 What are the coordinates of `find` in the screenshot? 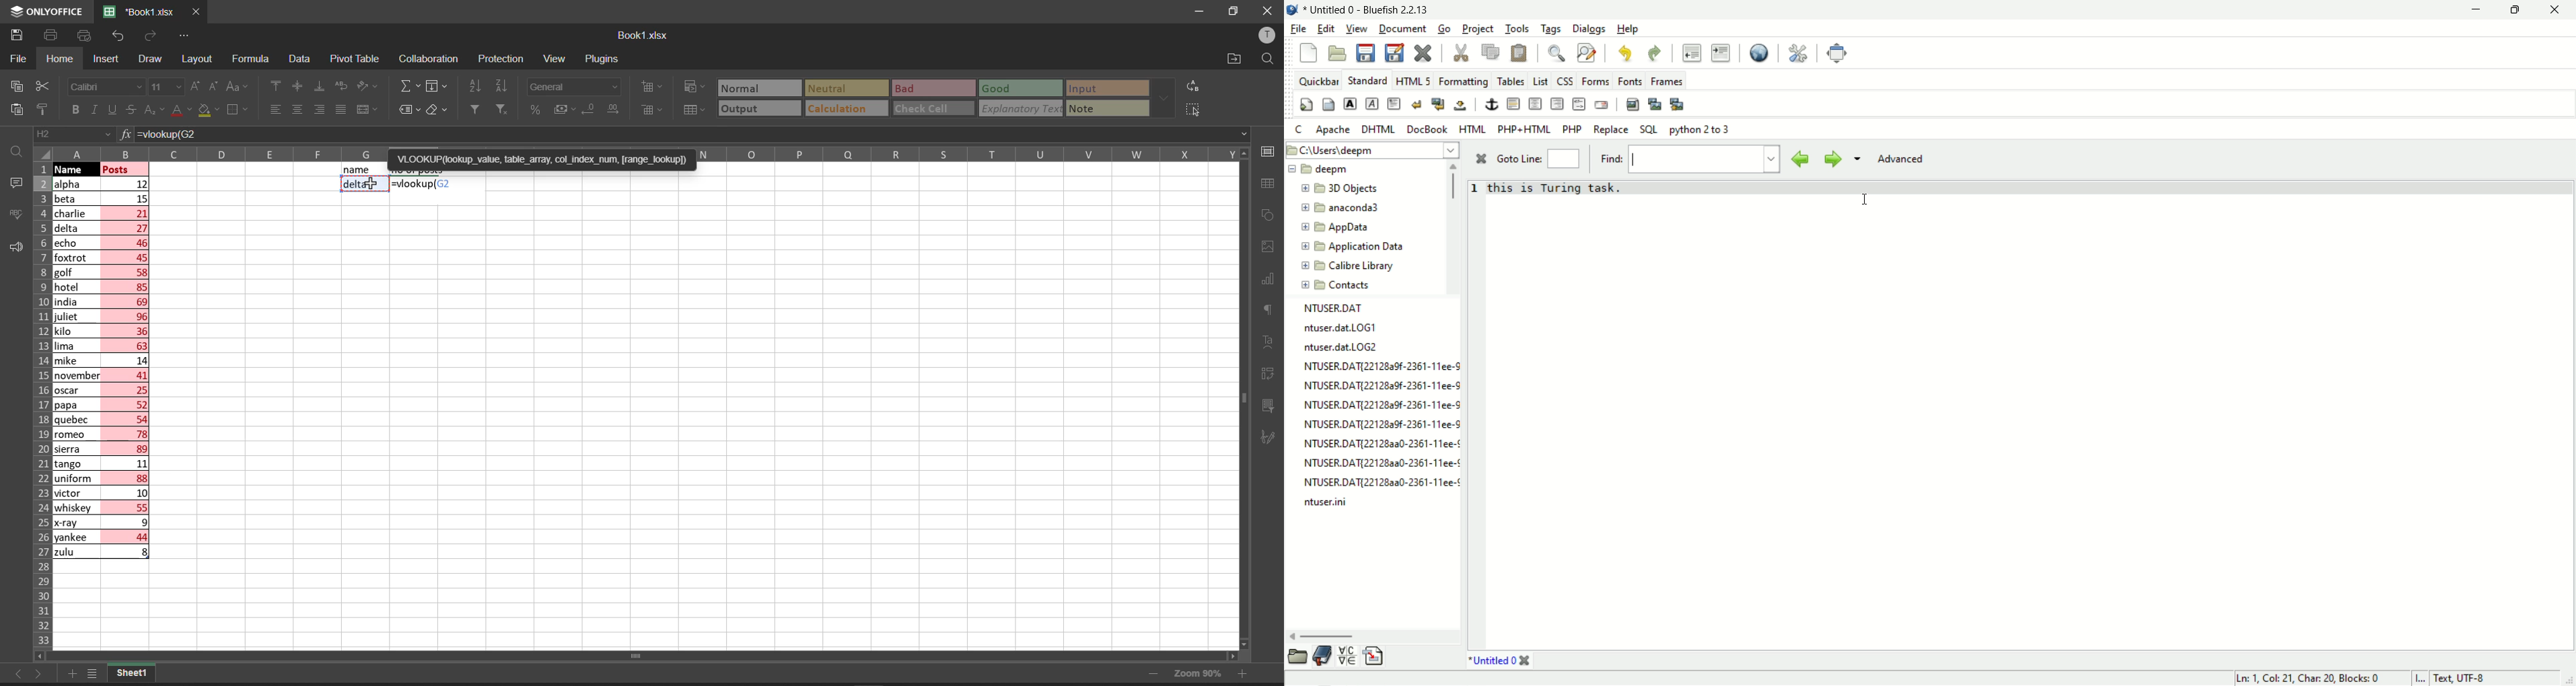 It's located at (1560, 54).